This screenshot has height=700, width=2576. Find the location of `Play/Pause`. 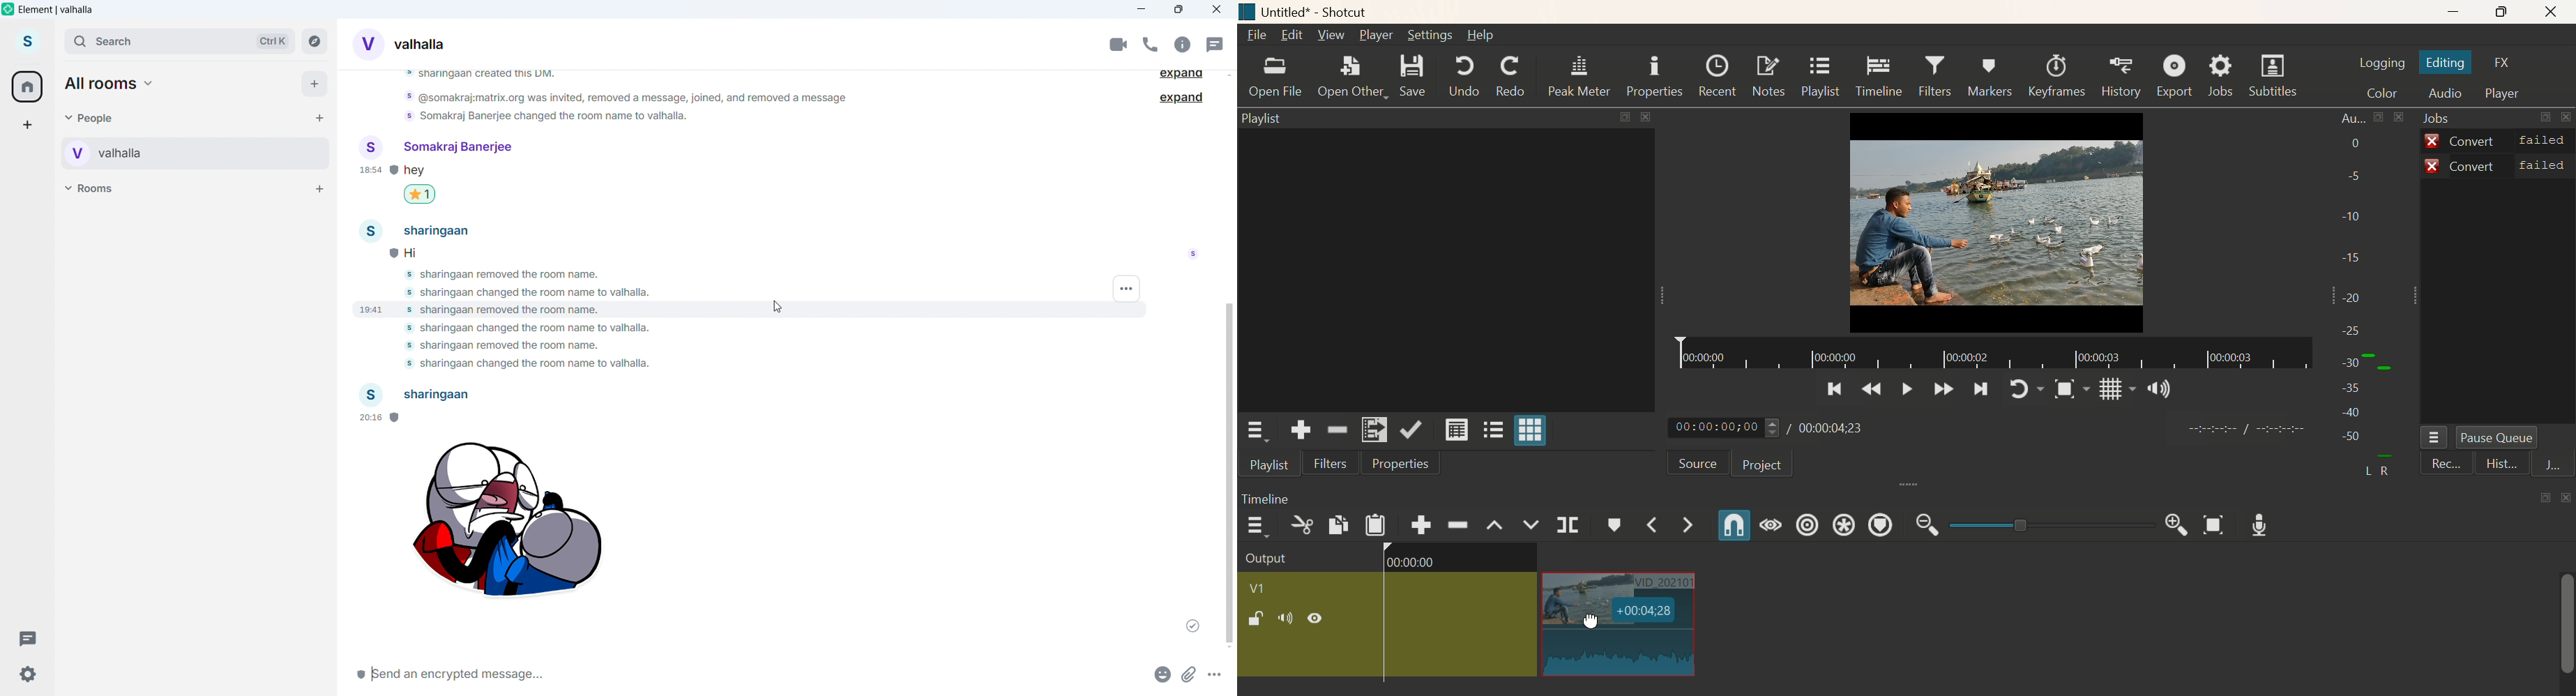

Play/Pause is located at coordinates (1903, 393).